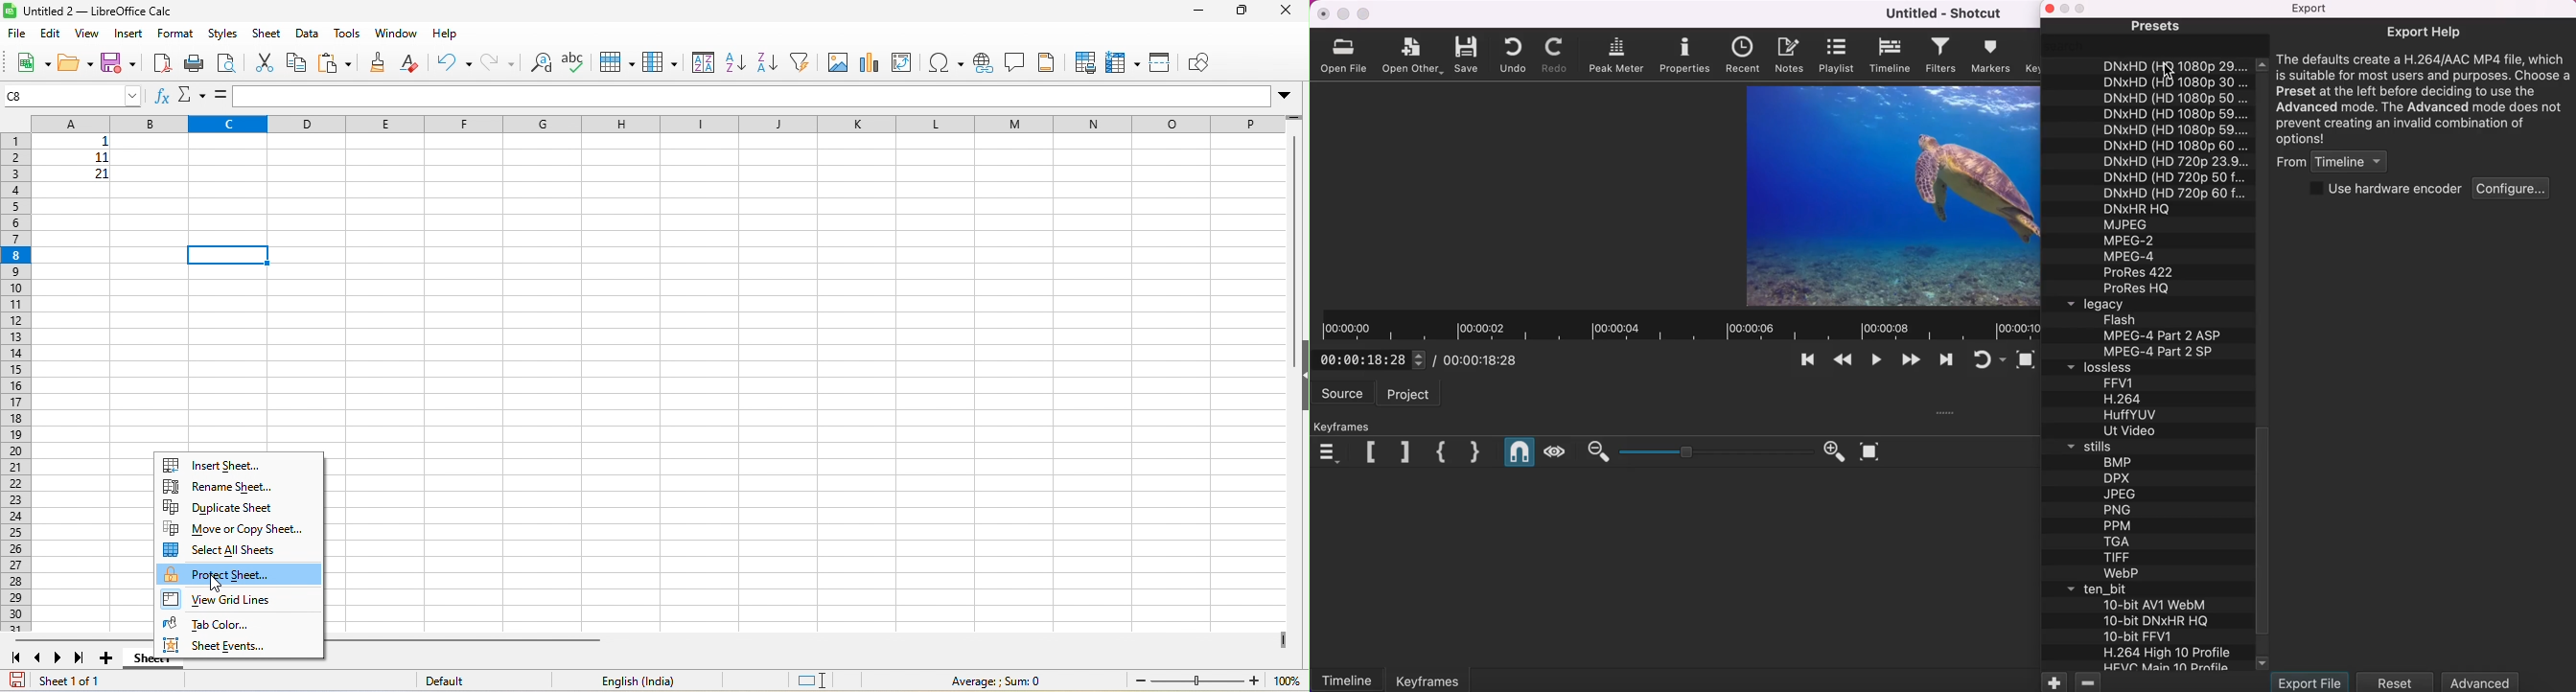  Describe the element at coordinates (573, 61) in the screenshot. I see `spelling` at that location.